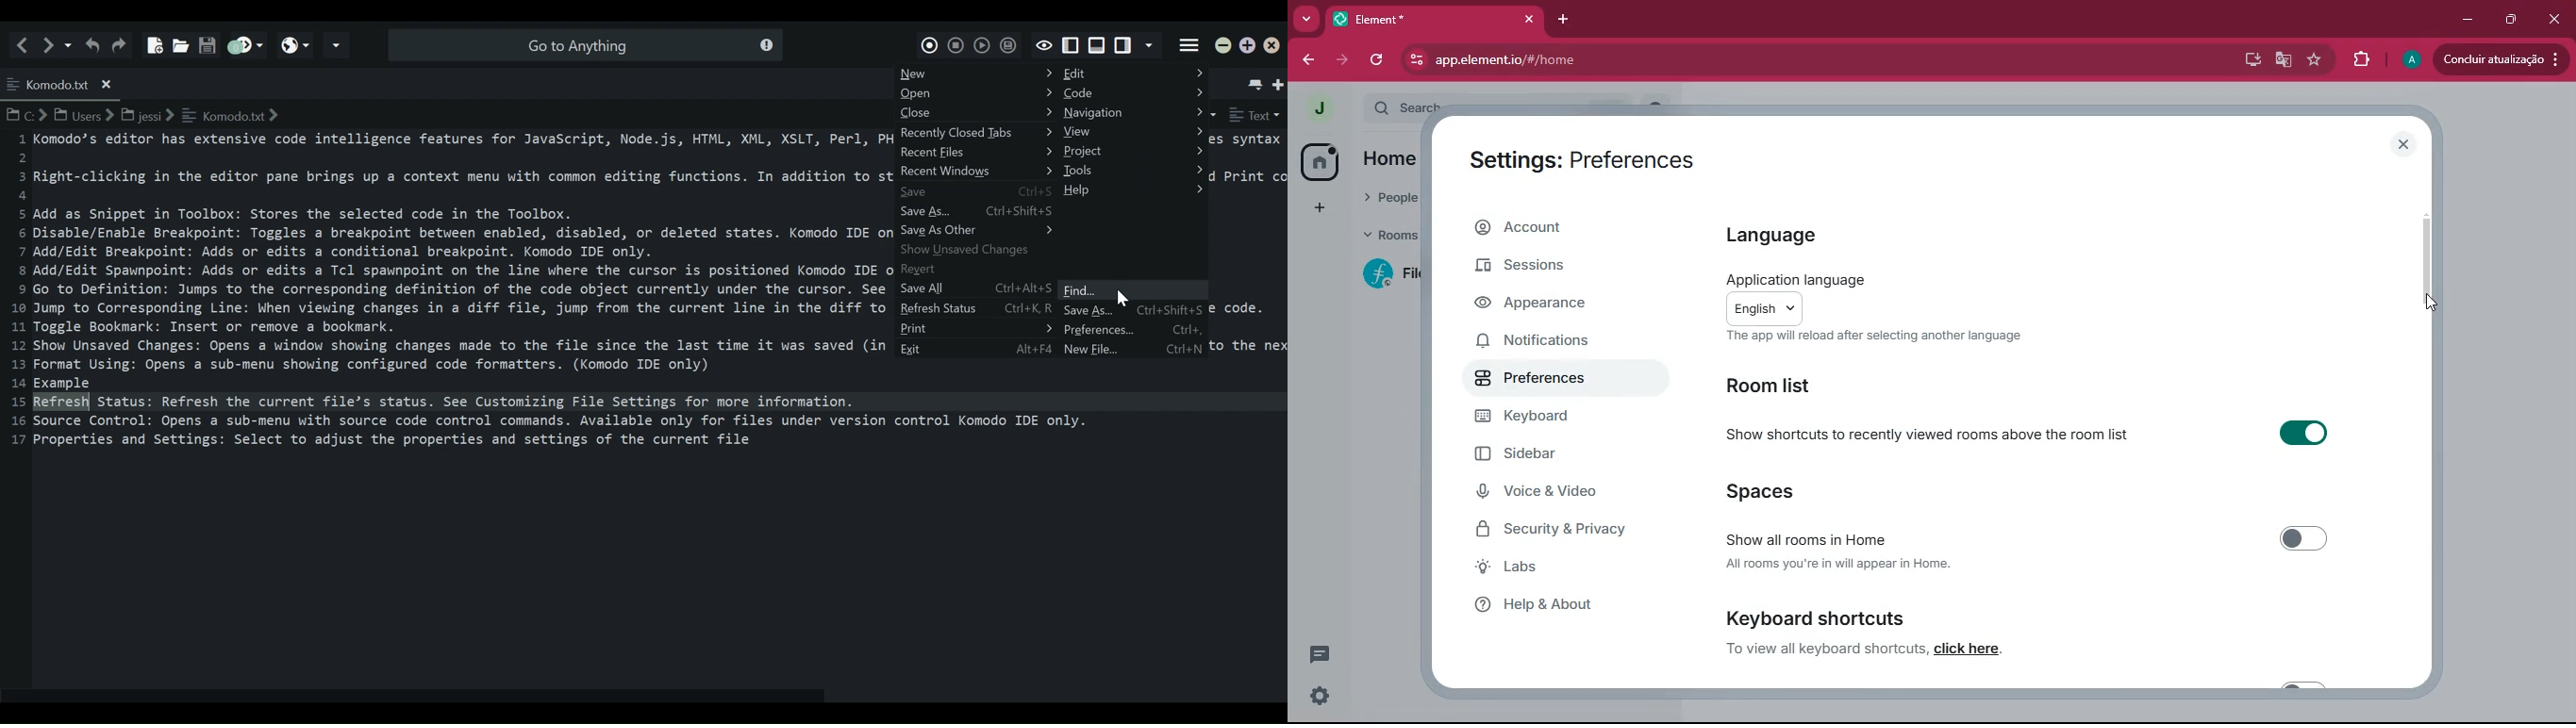 The image size is (2576, 728). I want to click on extensions, so click(2361, 59).